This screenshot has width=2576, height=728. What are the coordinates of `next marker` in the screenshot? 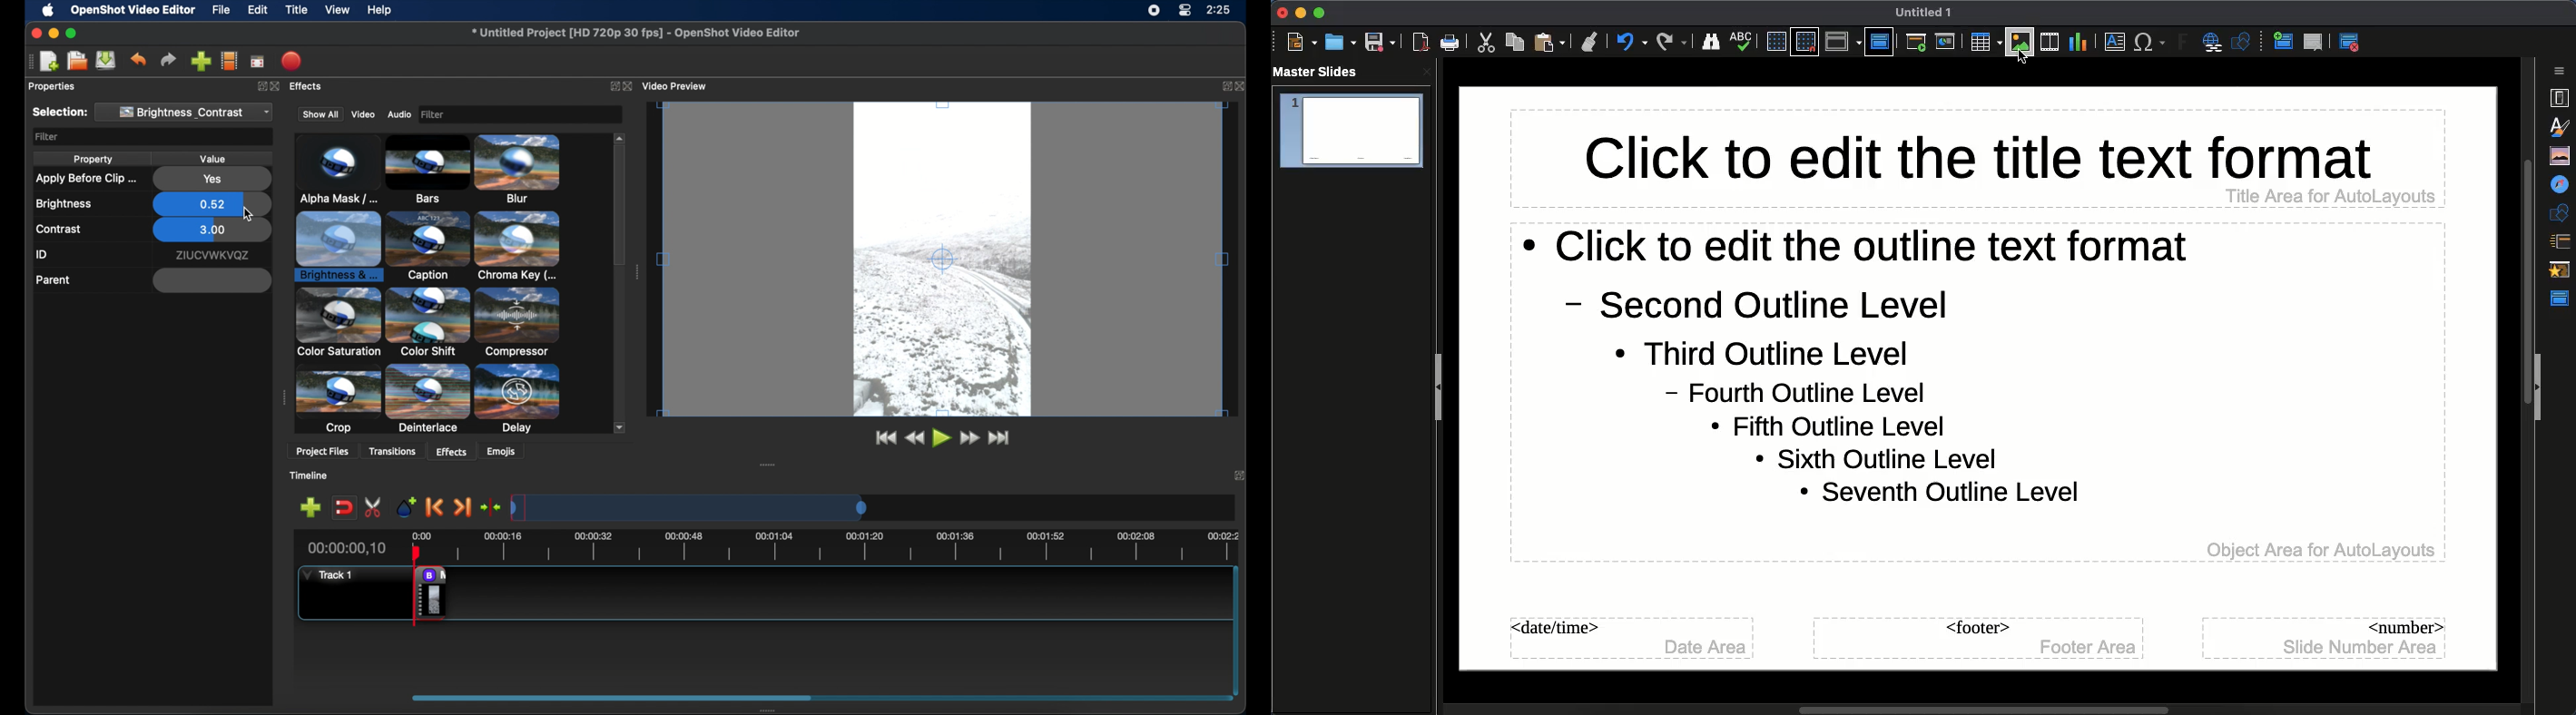 It's located at (465, 507).